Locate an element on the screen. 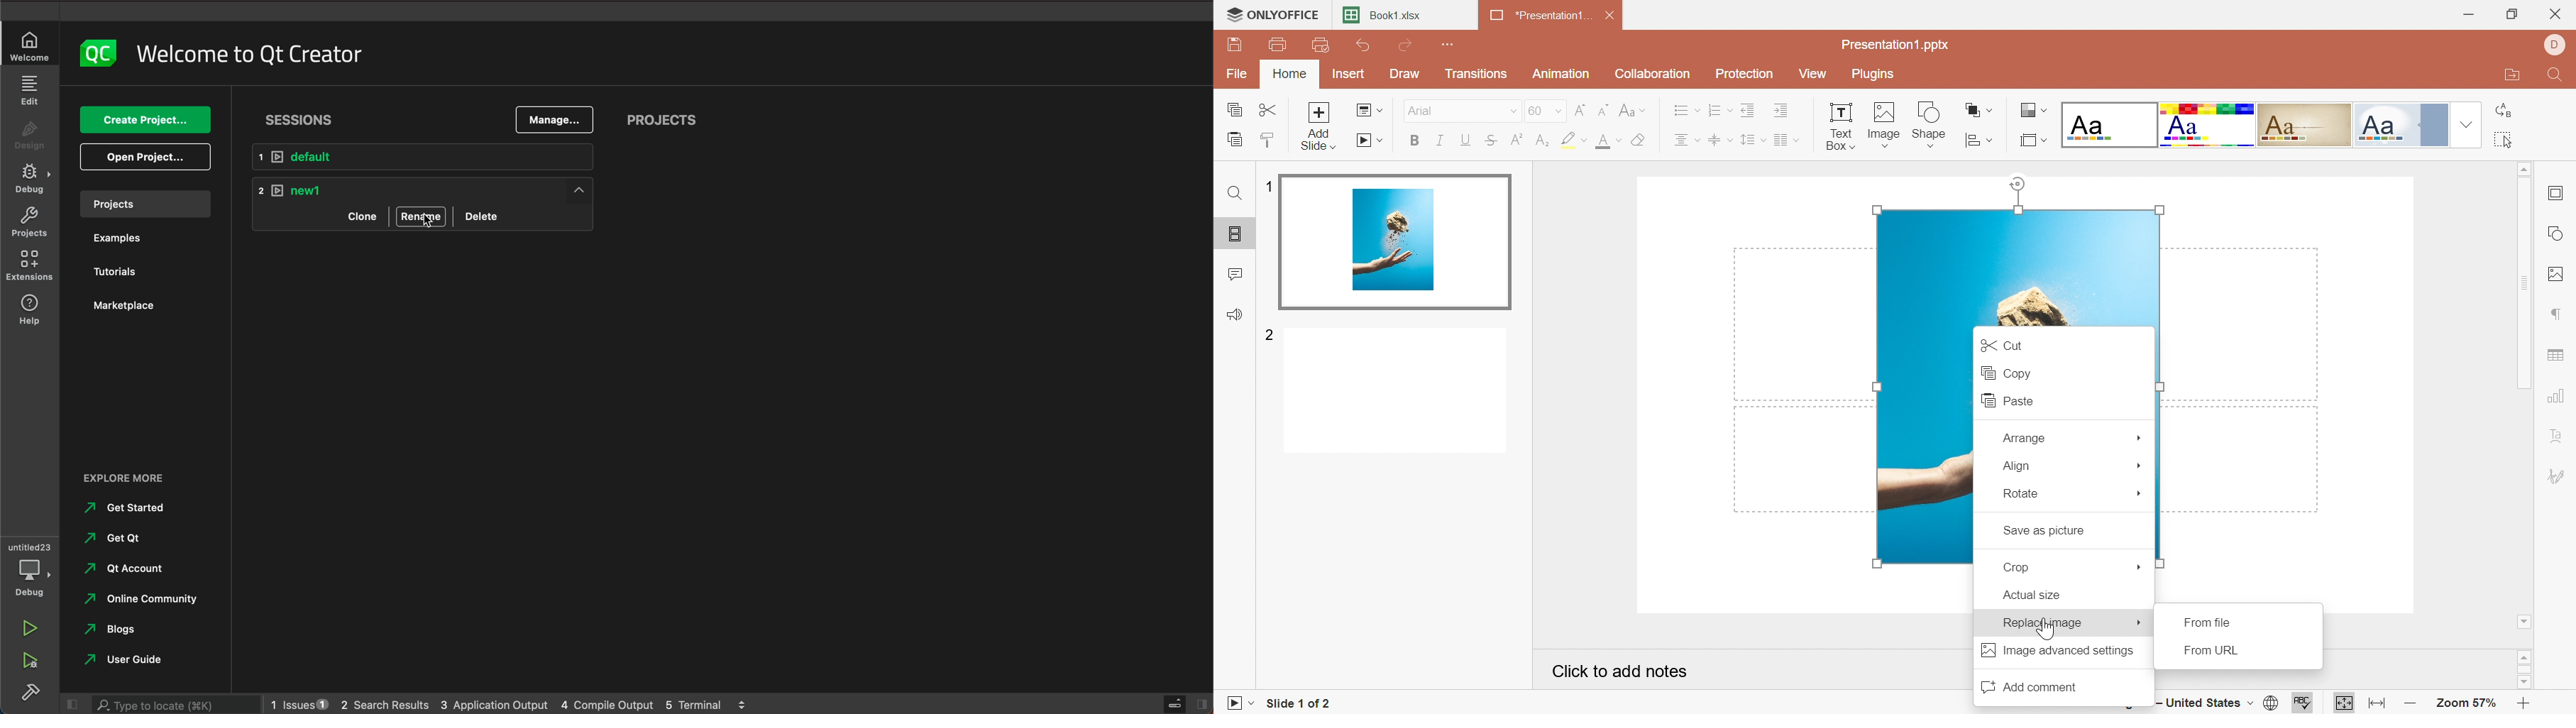 The image size is (2576, 728). Animation is located at coordinates (1561, 74).